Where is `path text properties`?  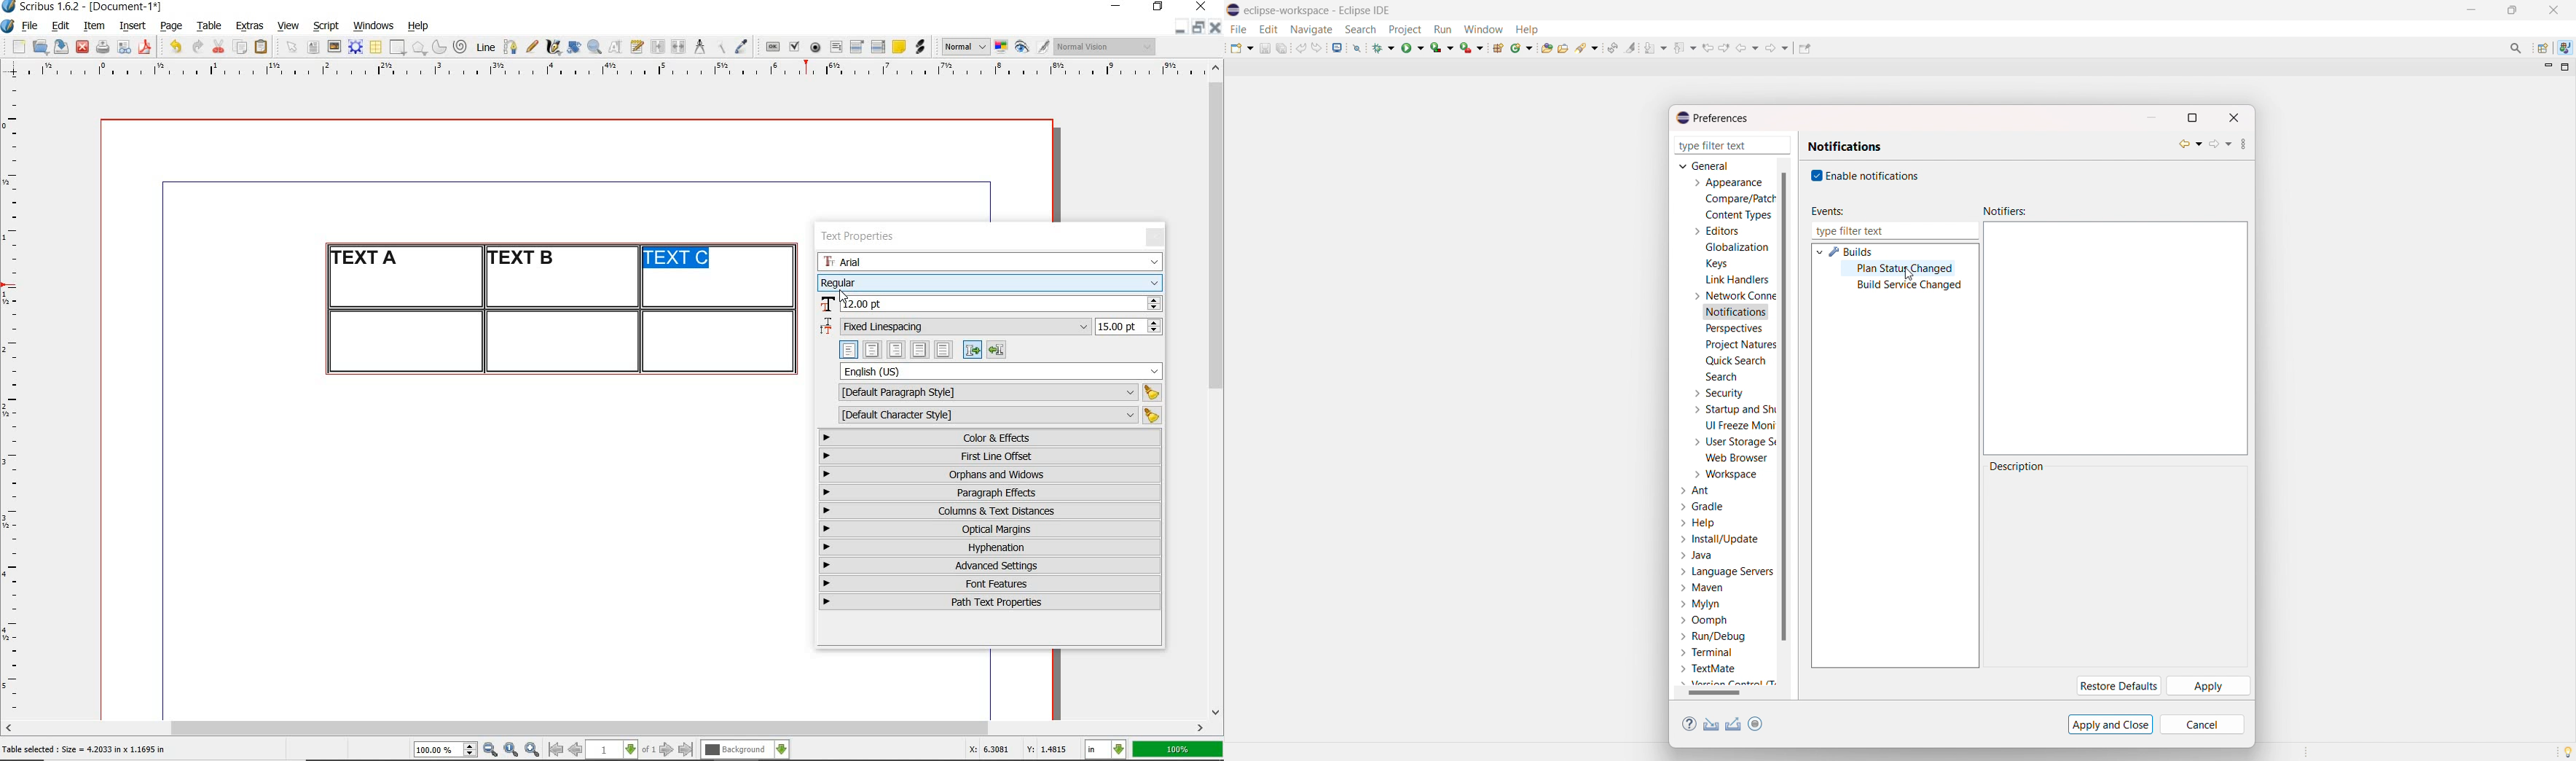
path text properties is located at coordinates (988, 602).